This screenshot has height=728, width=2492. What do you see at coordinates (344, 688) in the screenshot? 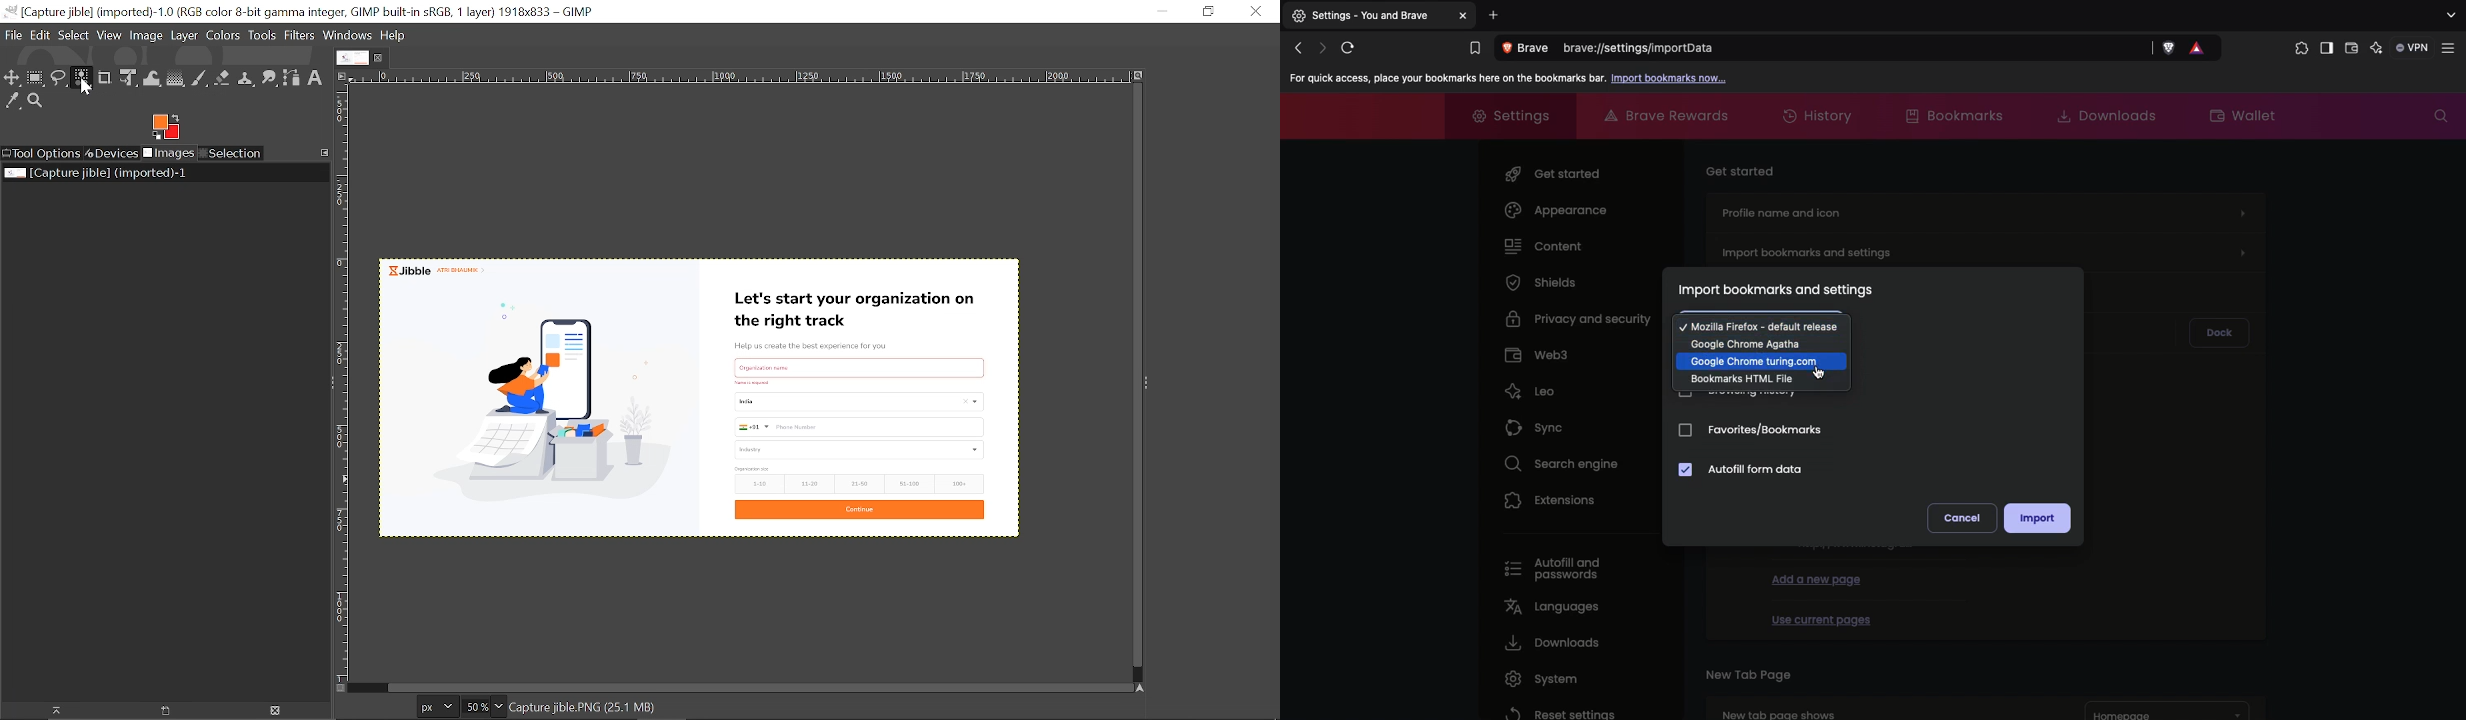
I see `Toggle quick mask on/off` at bounding box center [344, 688].